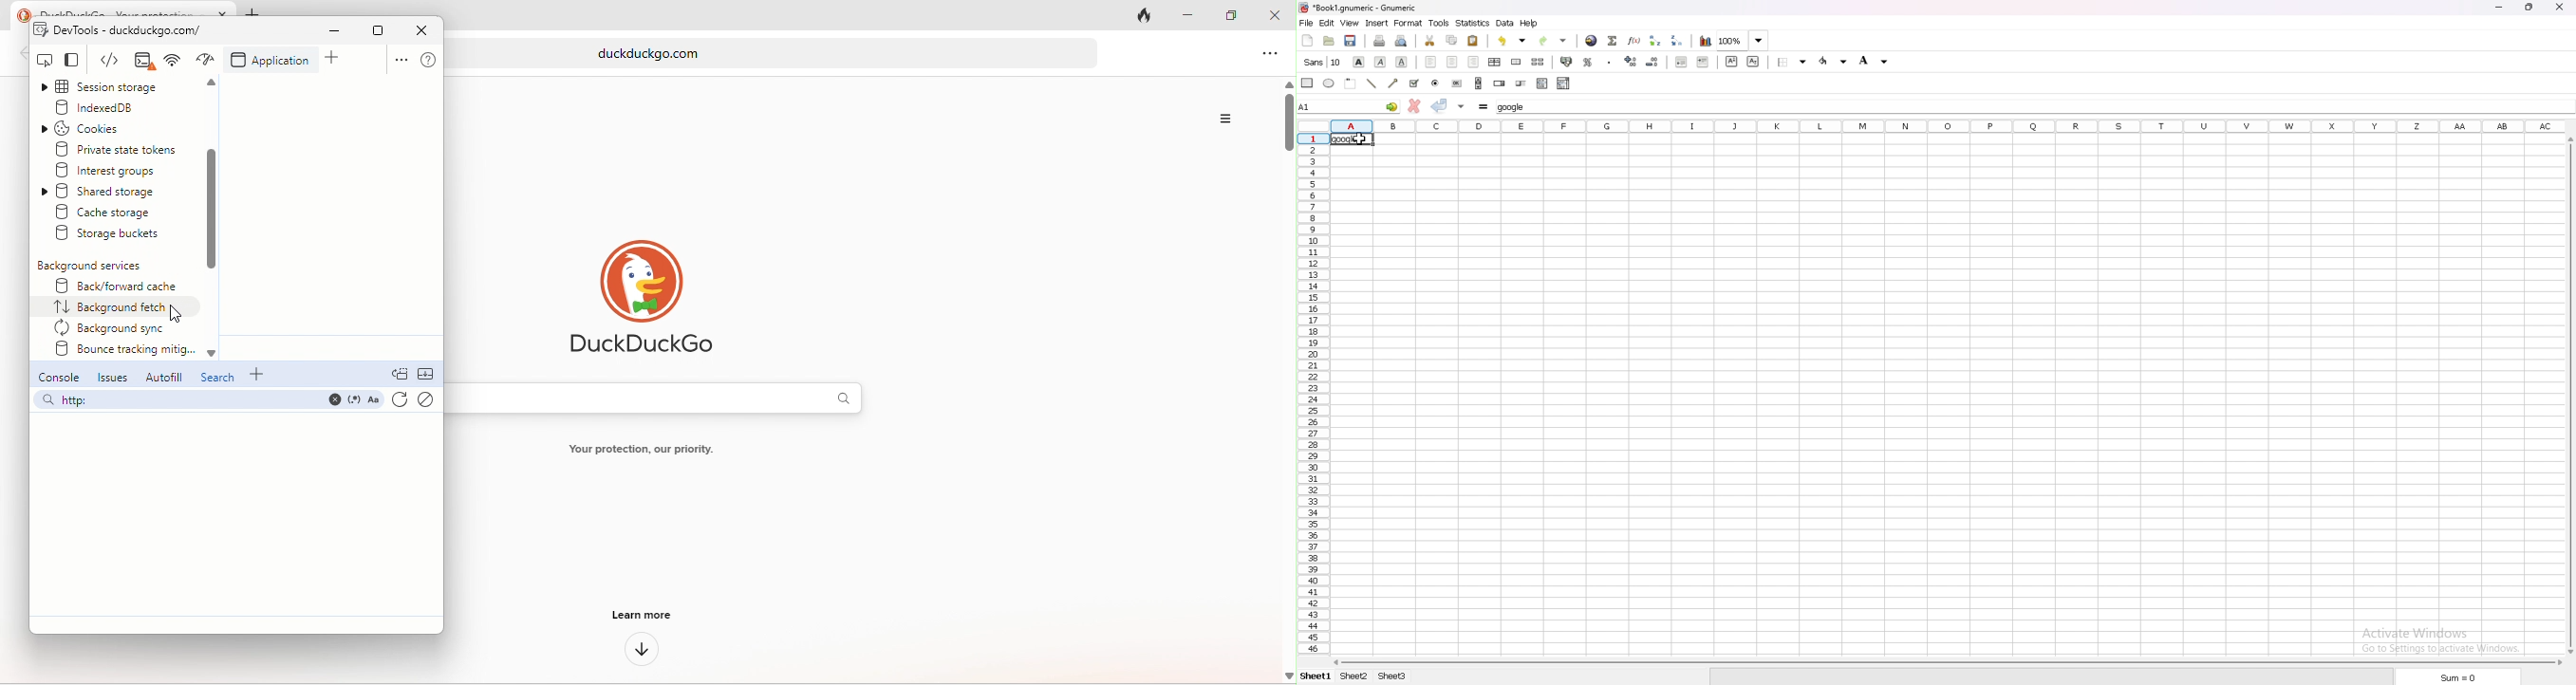 This screenshot has width=2576, height=700. I want to click on Sum = 0, so click(2462, 677).